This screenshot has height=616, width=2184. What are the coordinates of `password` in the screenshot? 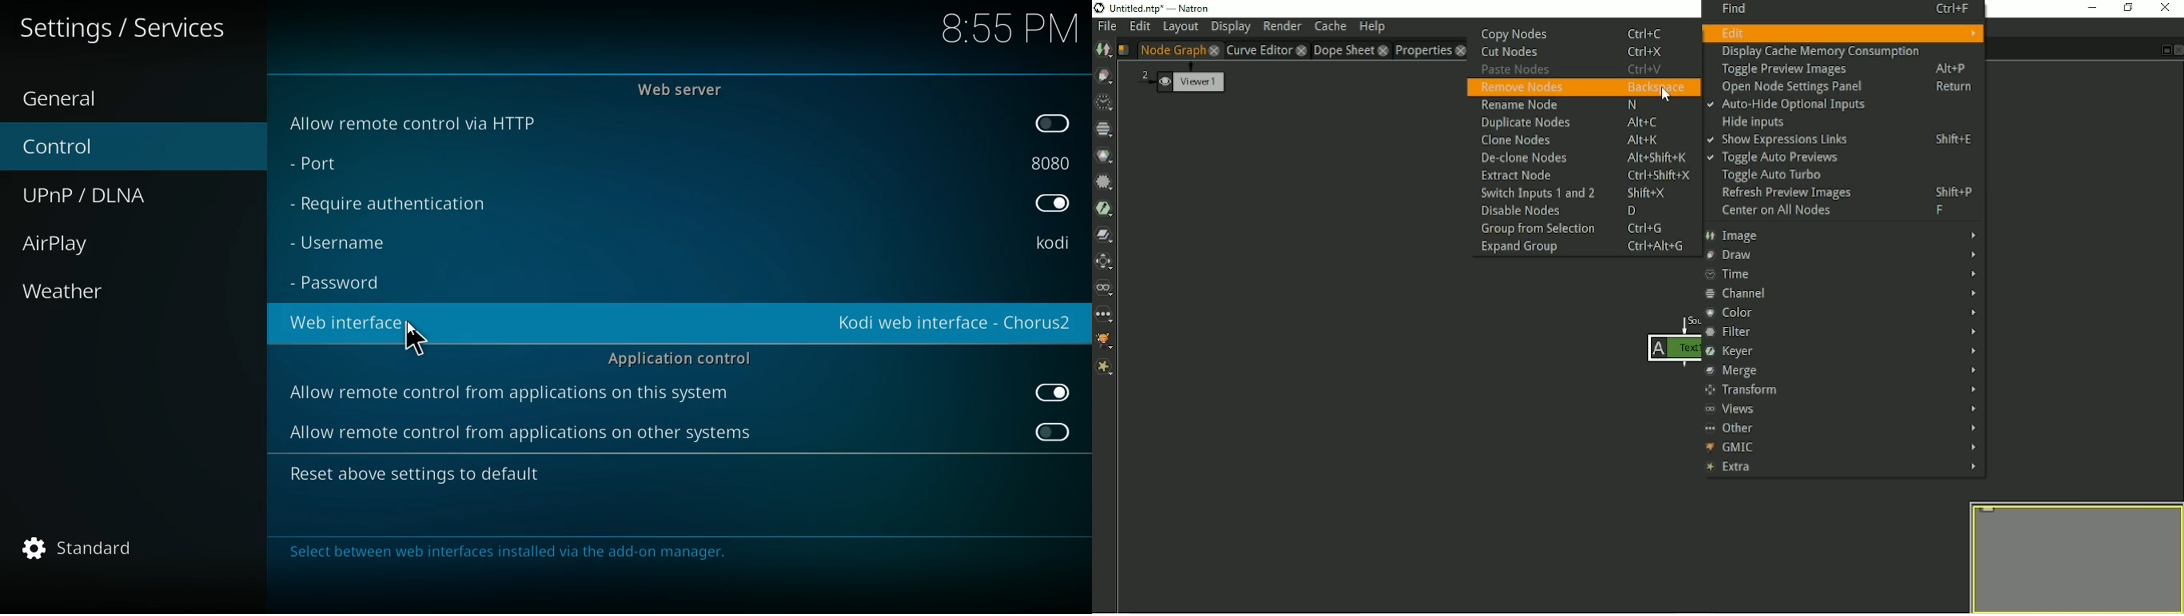 It's located at (346, 284).